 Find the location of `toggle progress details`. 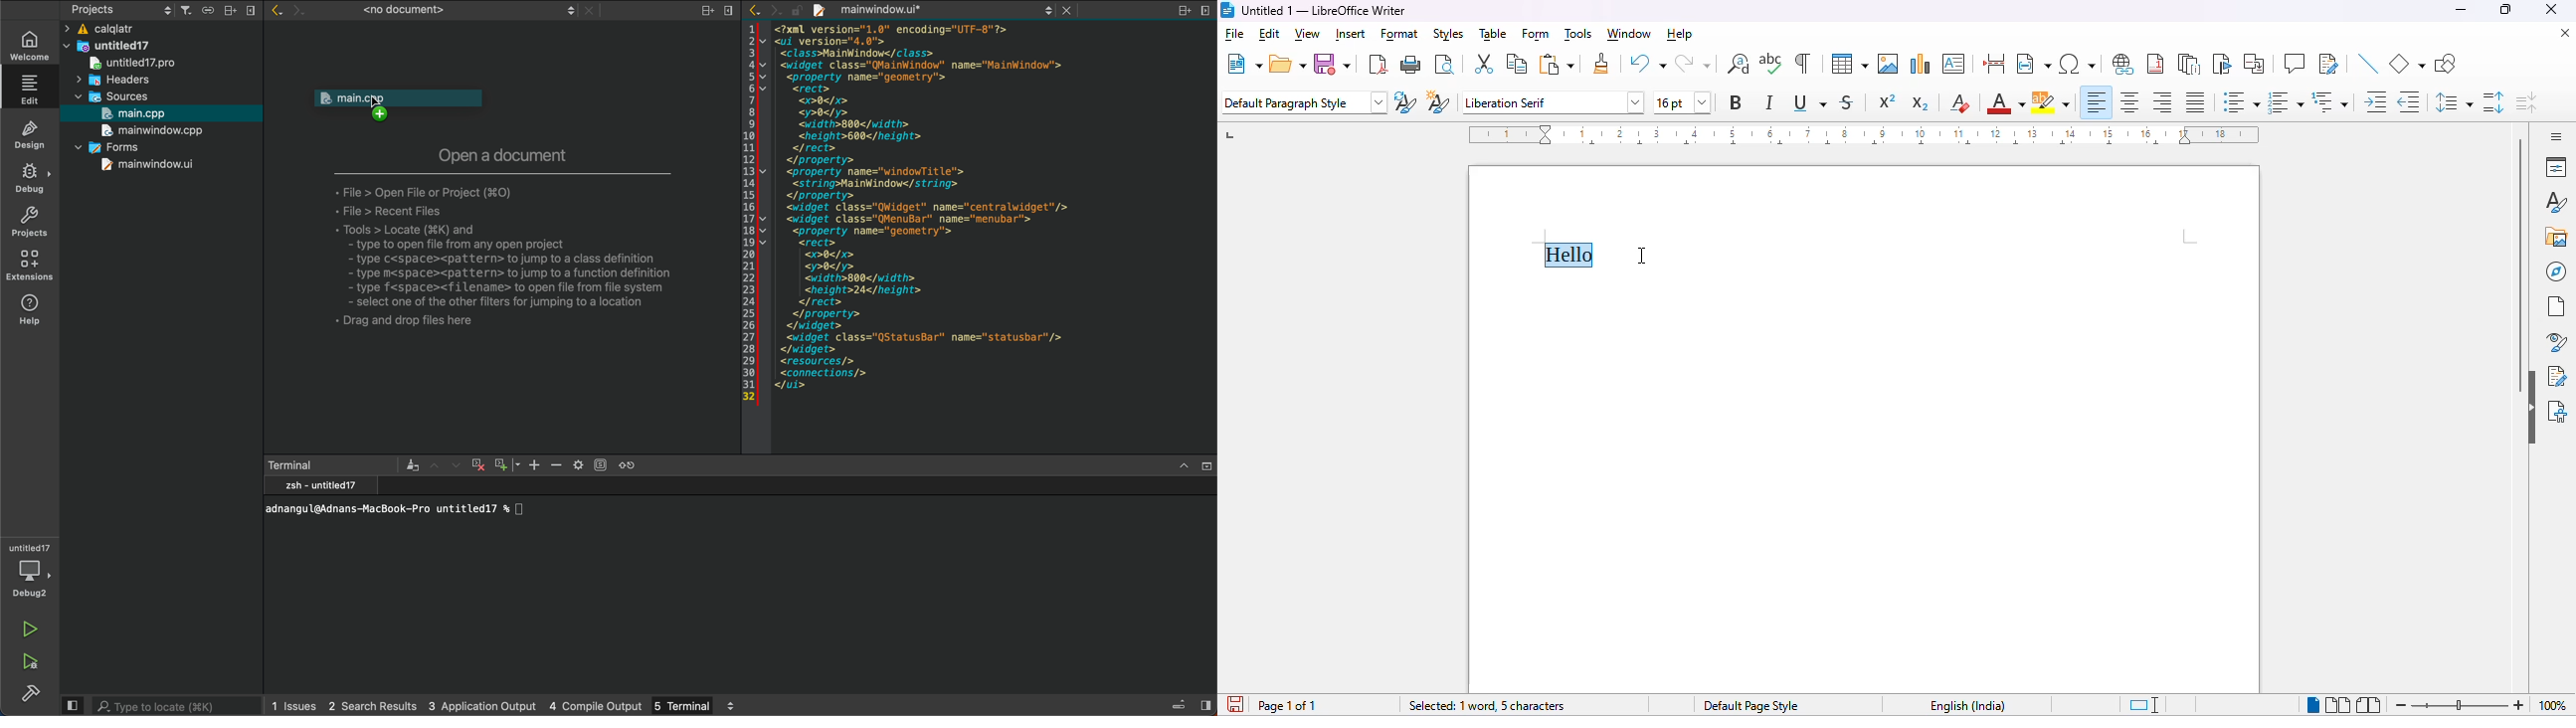

toggle progress details is located at coordinates (1179, 705).